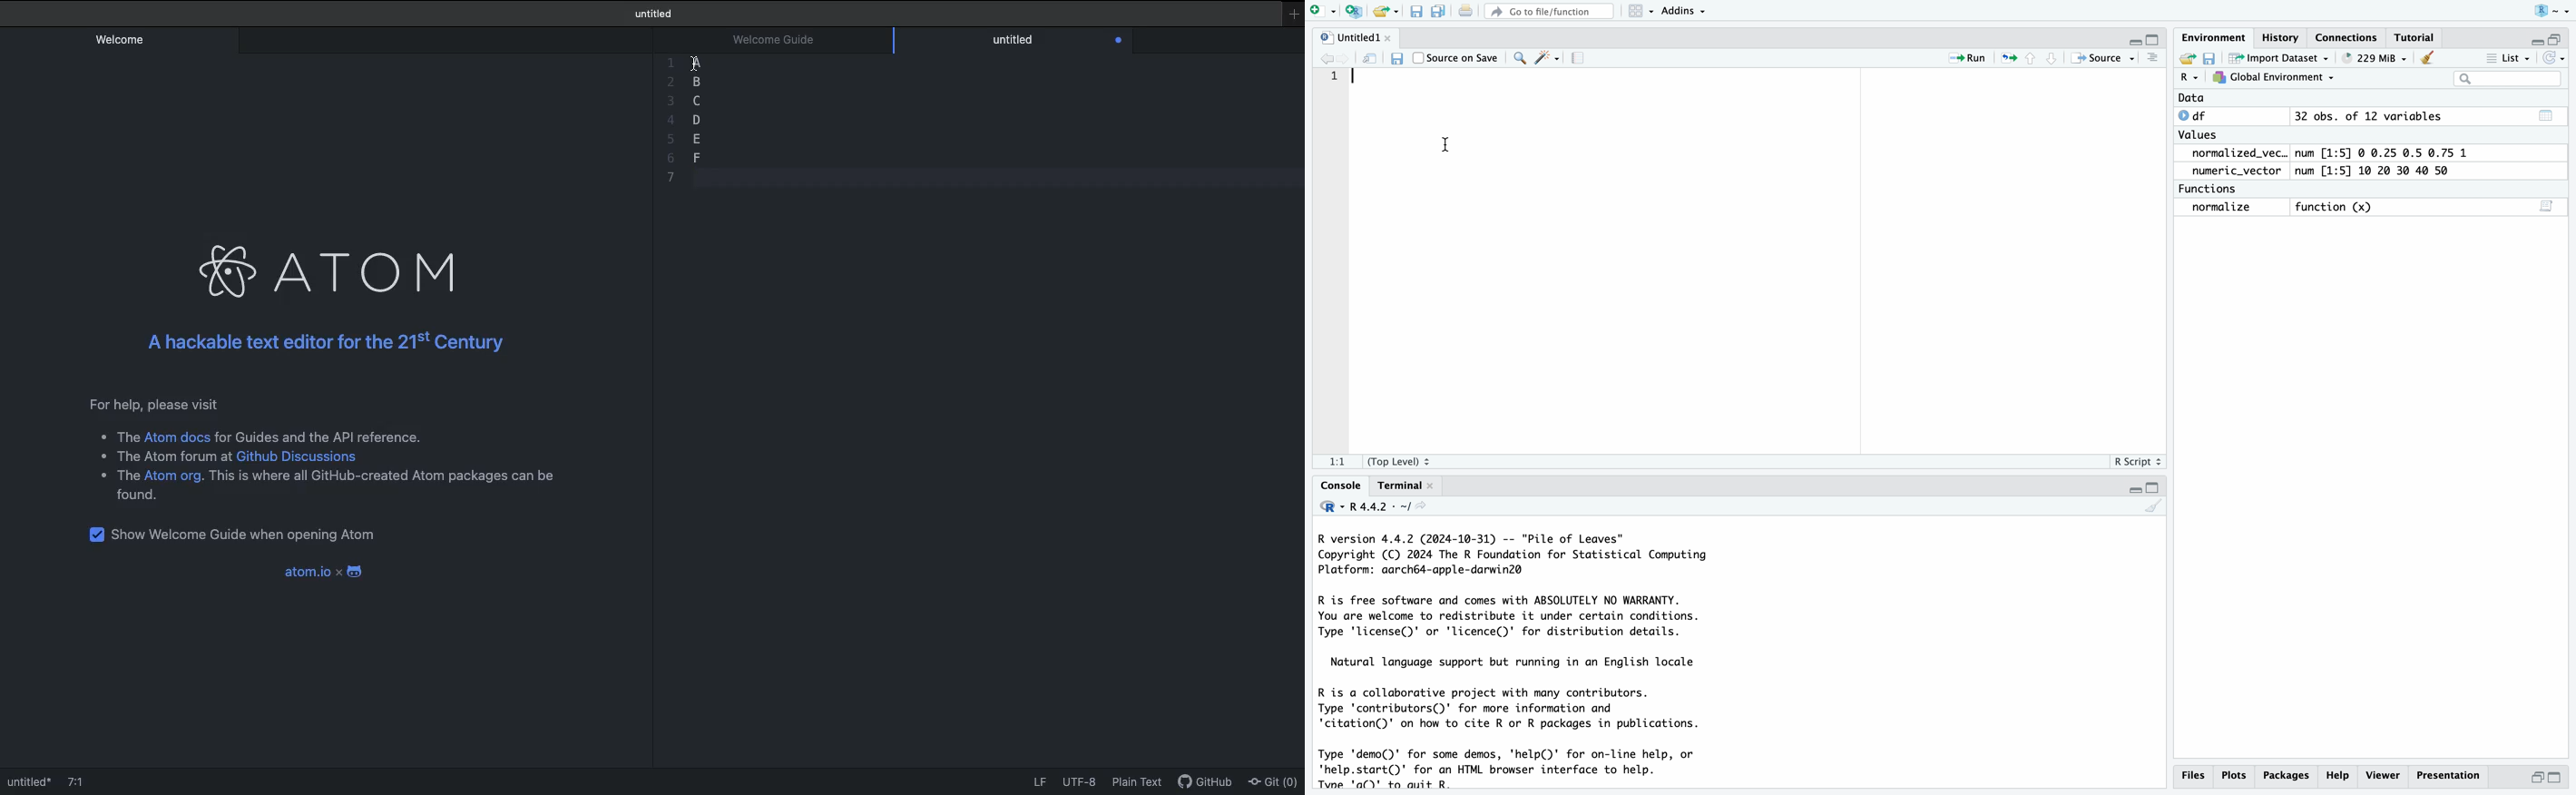  Describe the element at coordinates (1340, 462) in the screenshot. I see `1:1` at that location.